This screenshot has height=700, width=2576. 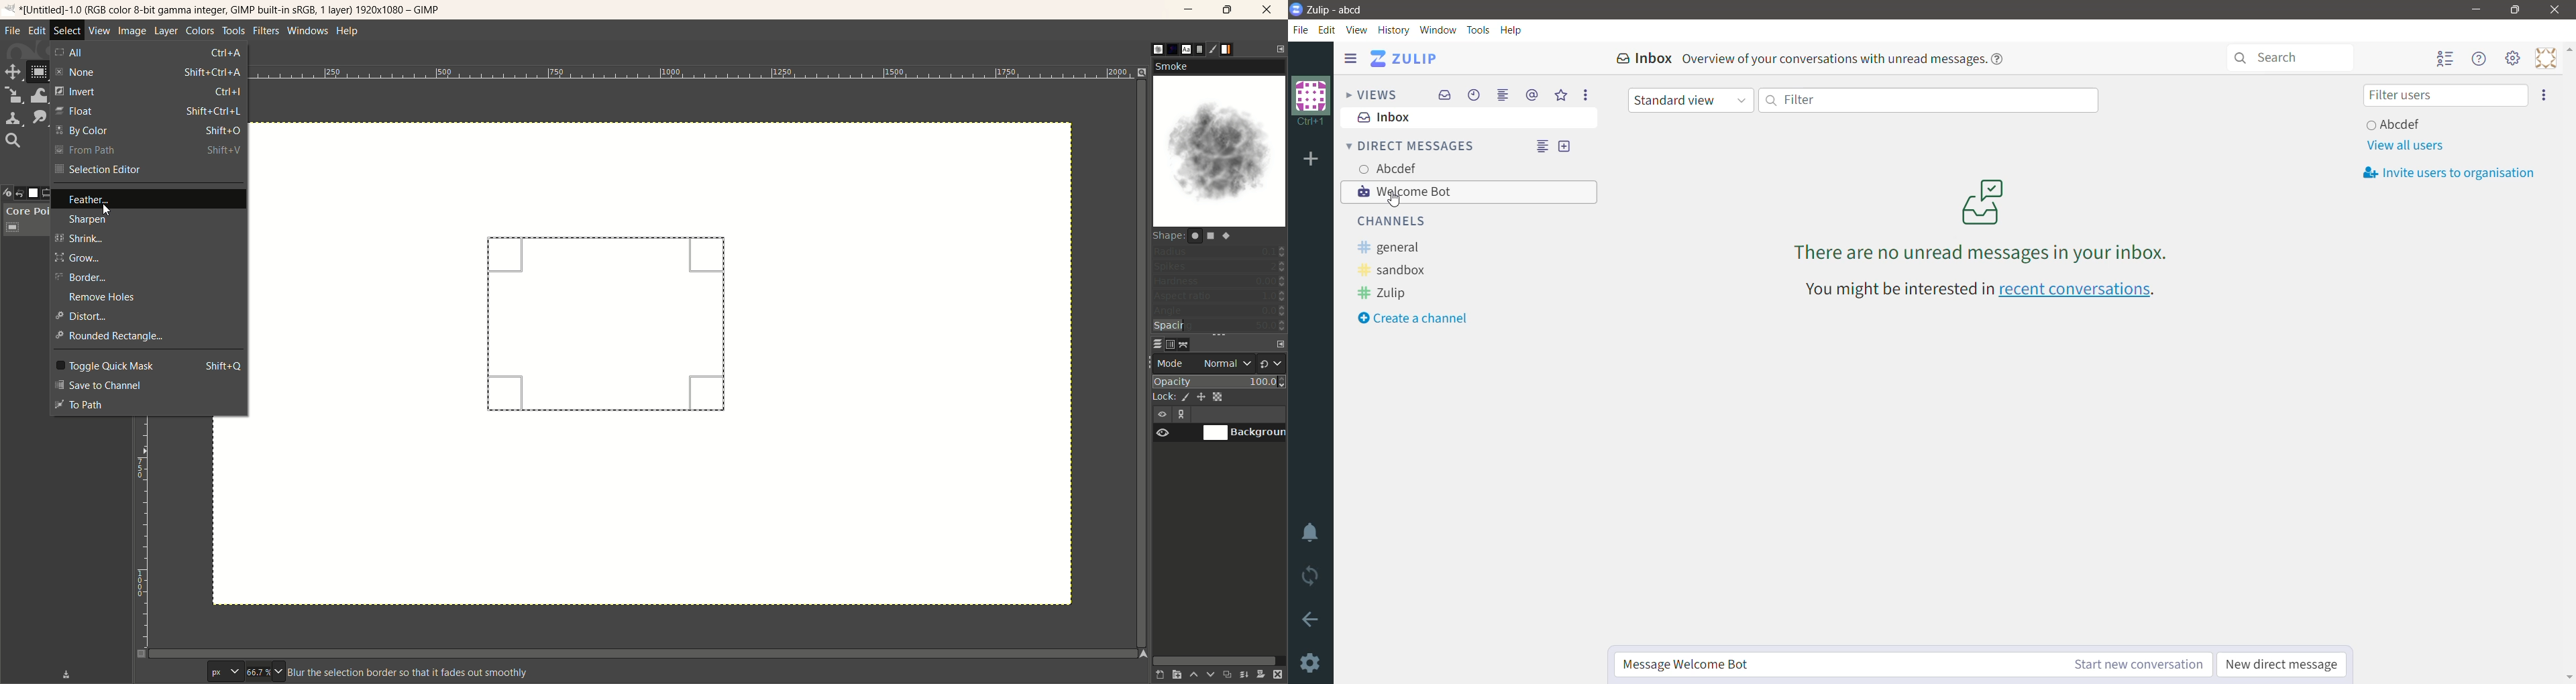 I want to click on pattern, so click(x=1170, y=49).